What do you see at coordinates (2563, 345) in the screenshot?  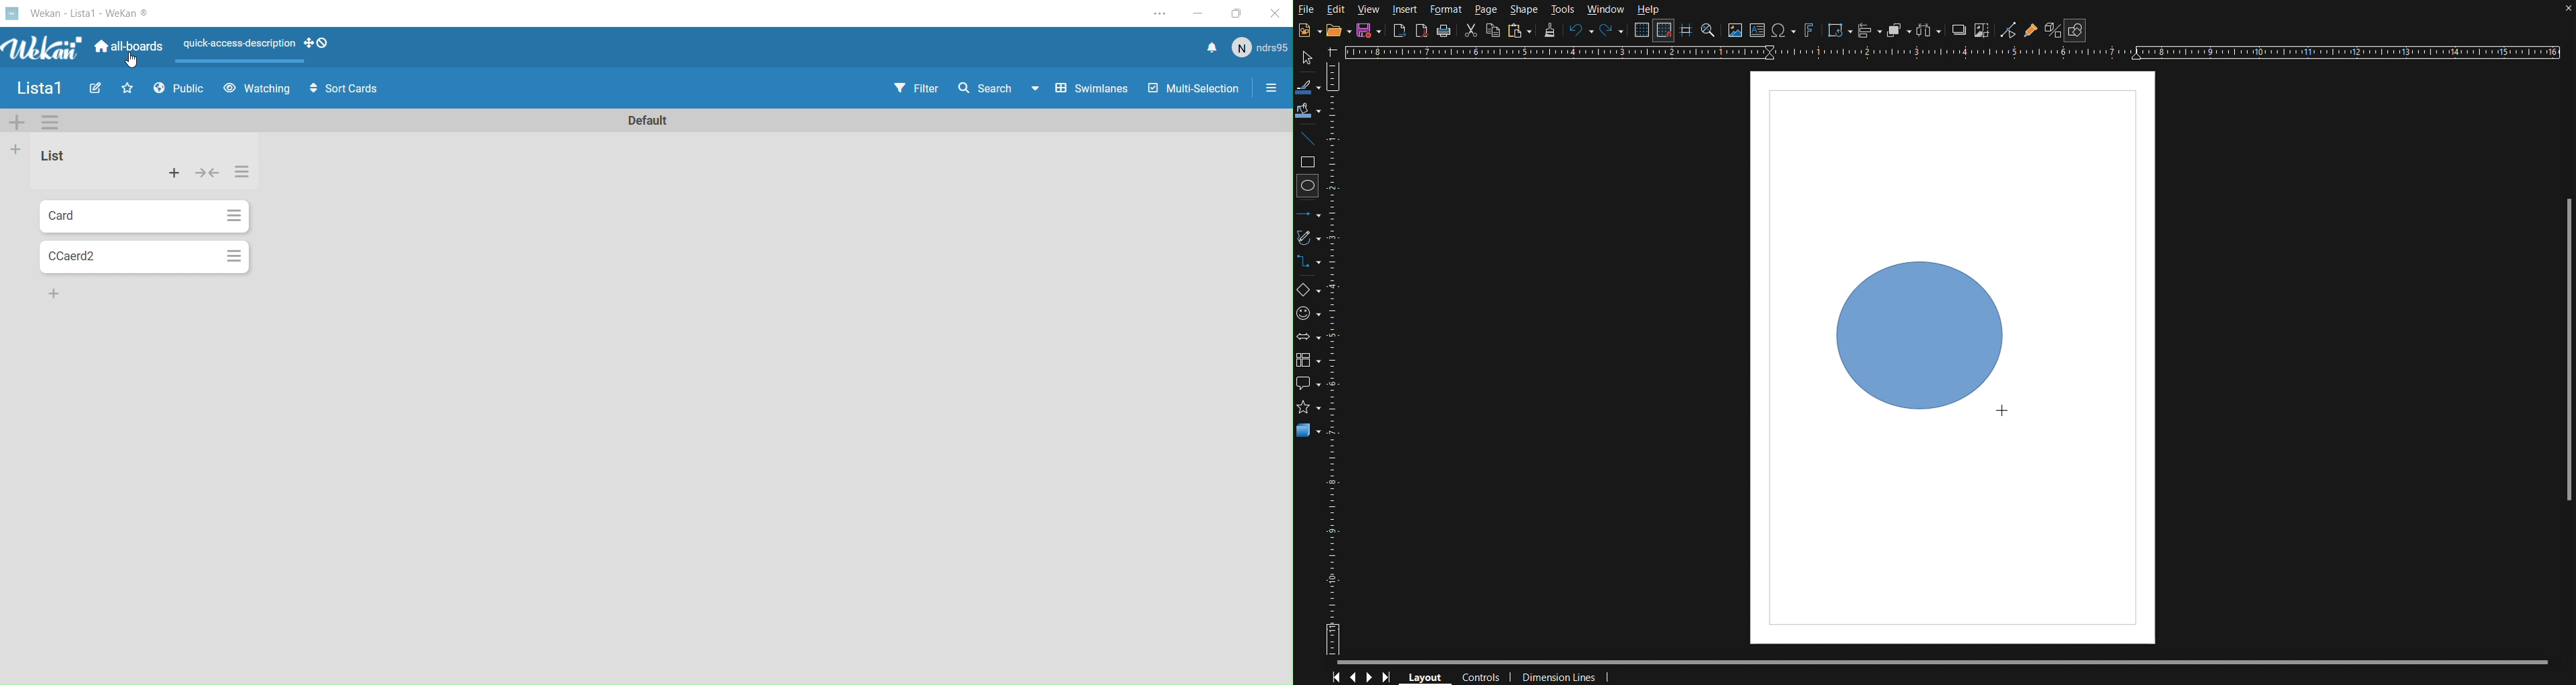 I see `Scrollbar` at bounding box center [2563, 345].